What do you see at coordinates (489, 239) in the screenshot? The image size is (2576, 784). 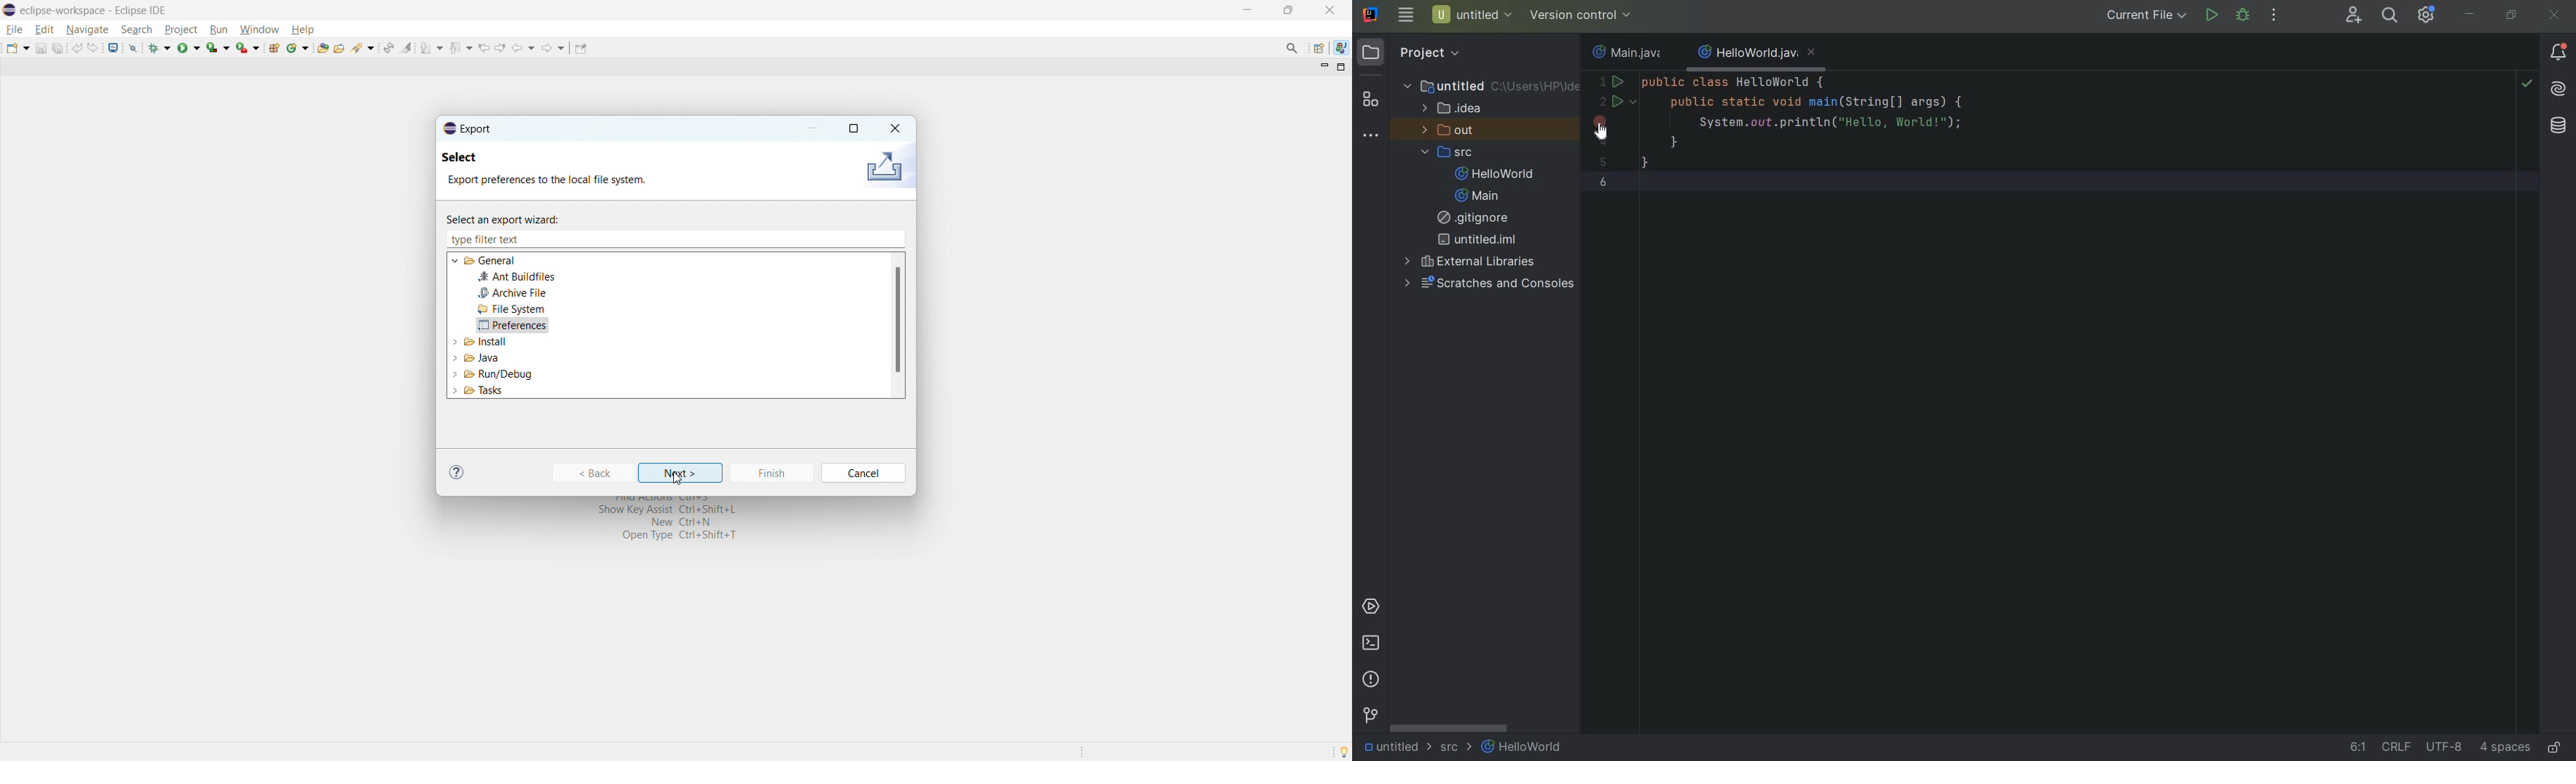 I see `type filter text` at bounding box center [489, 239].